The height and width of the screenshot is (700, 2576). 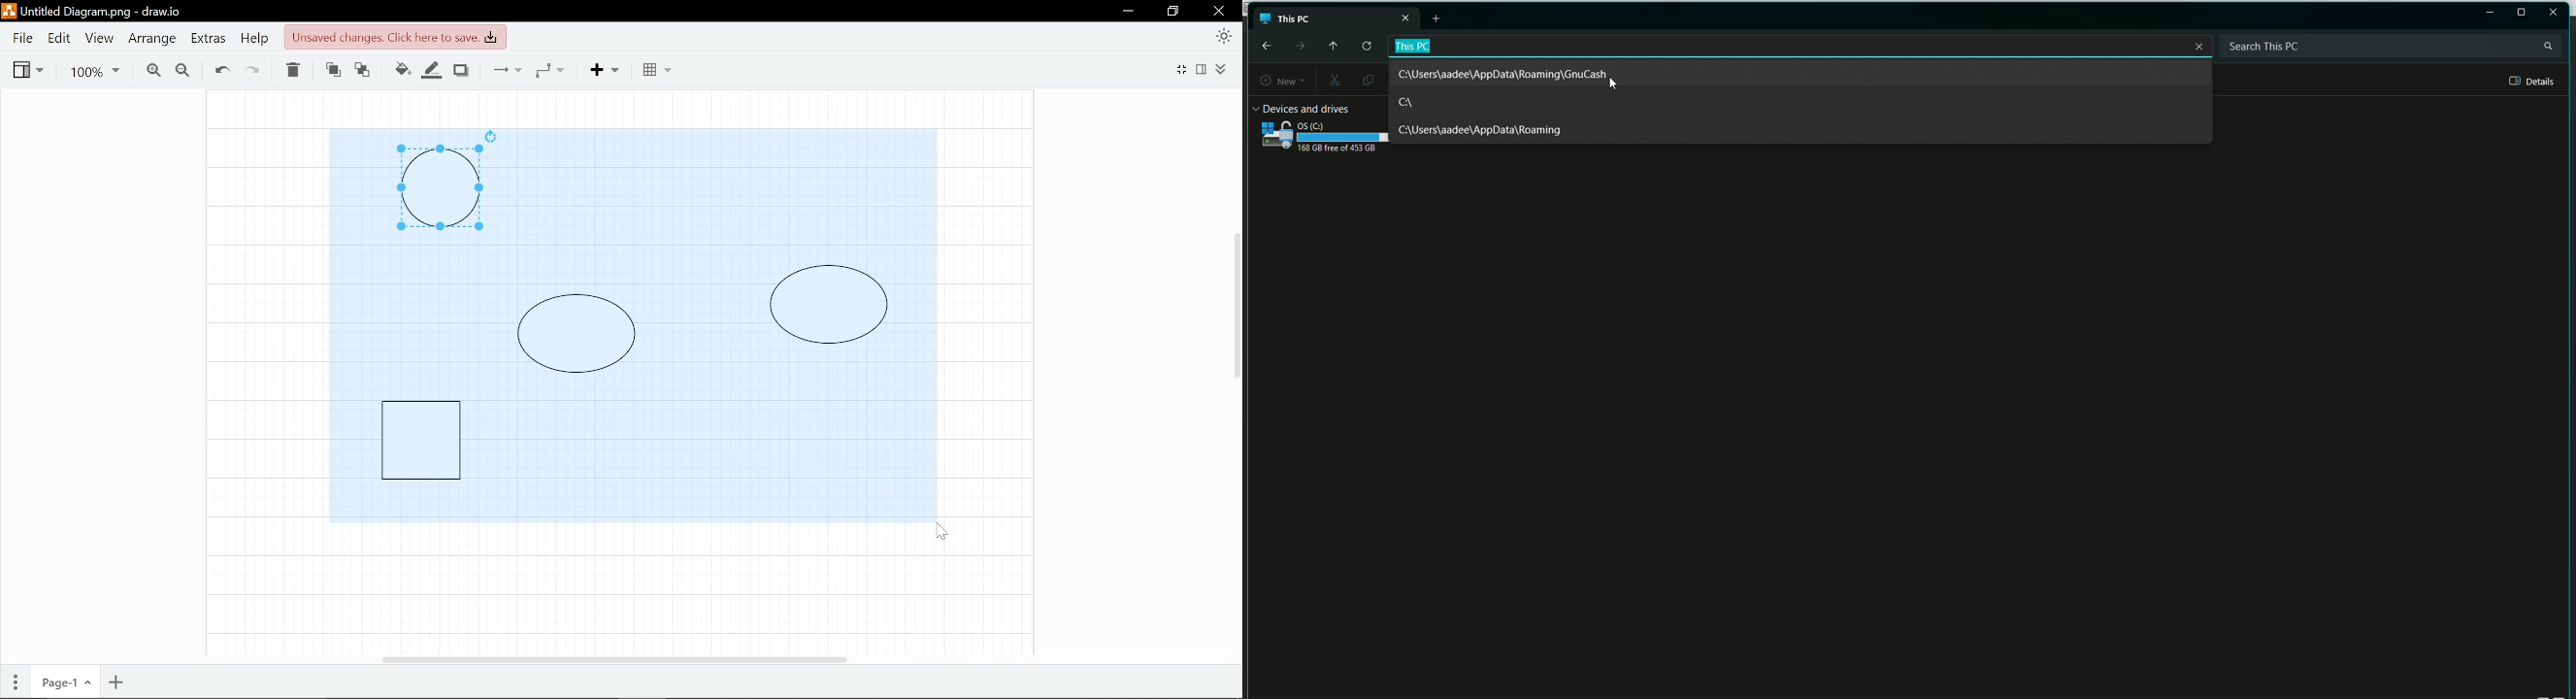 I want to click on Vertical scrollbar, so click(x=1235, y=310).